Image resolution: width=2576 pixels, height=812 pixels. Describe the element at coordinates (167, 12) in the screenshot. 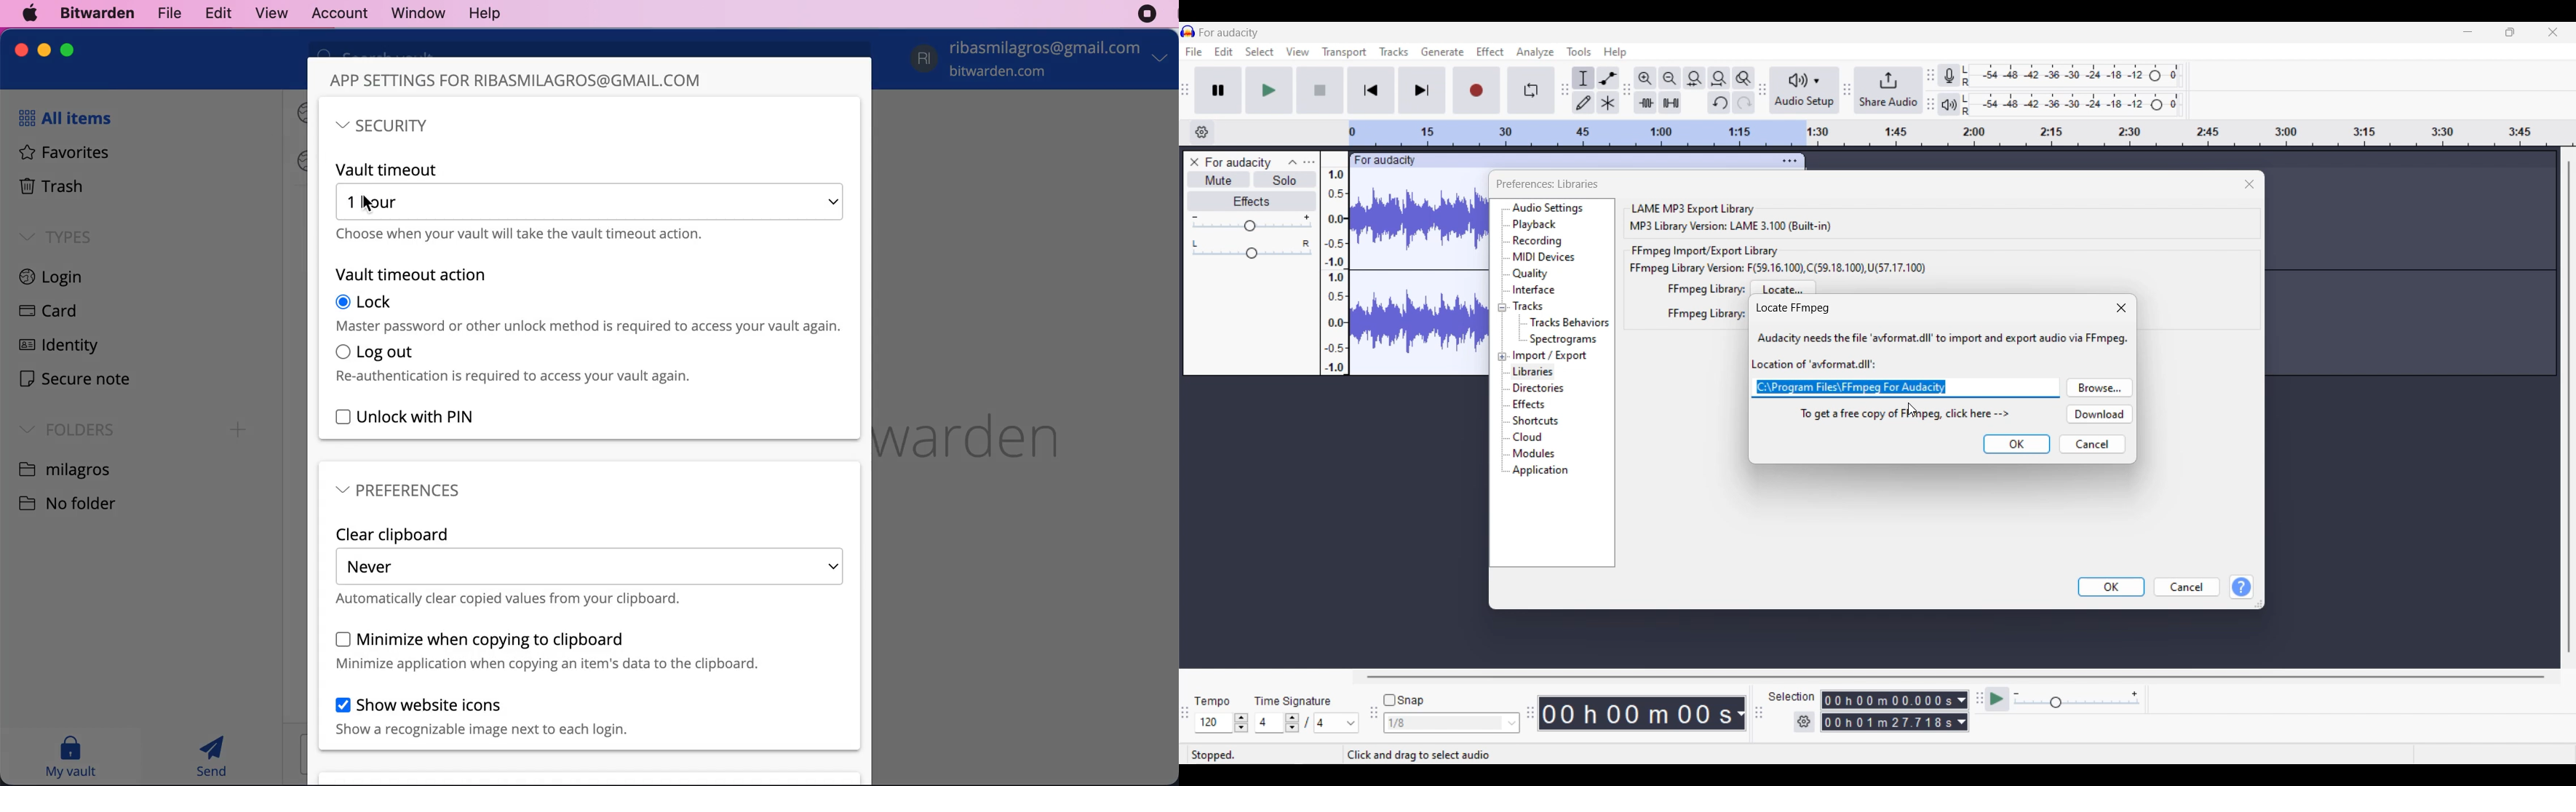

I see `file` at that location.